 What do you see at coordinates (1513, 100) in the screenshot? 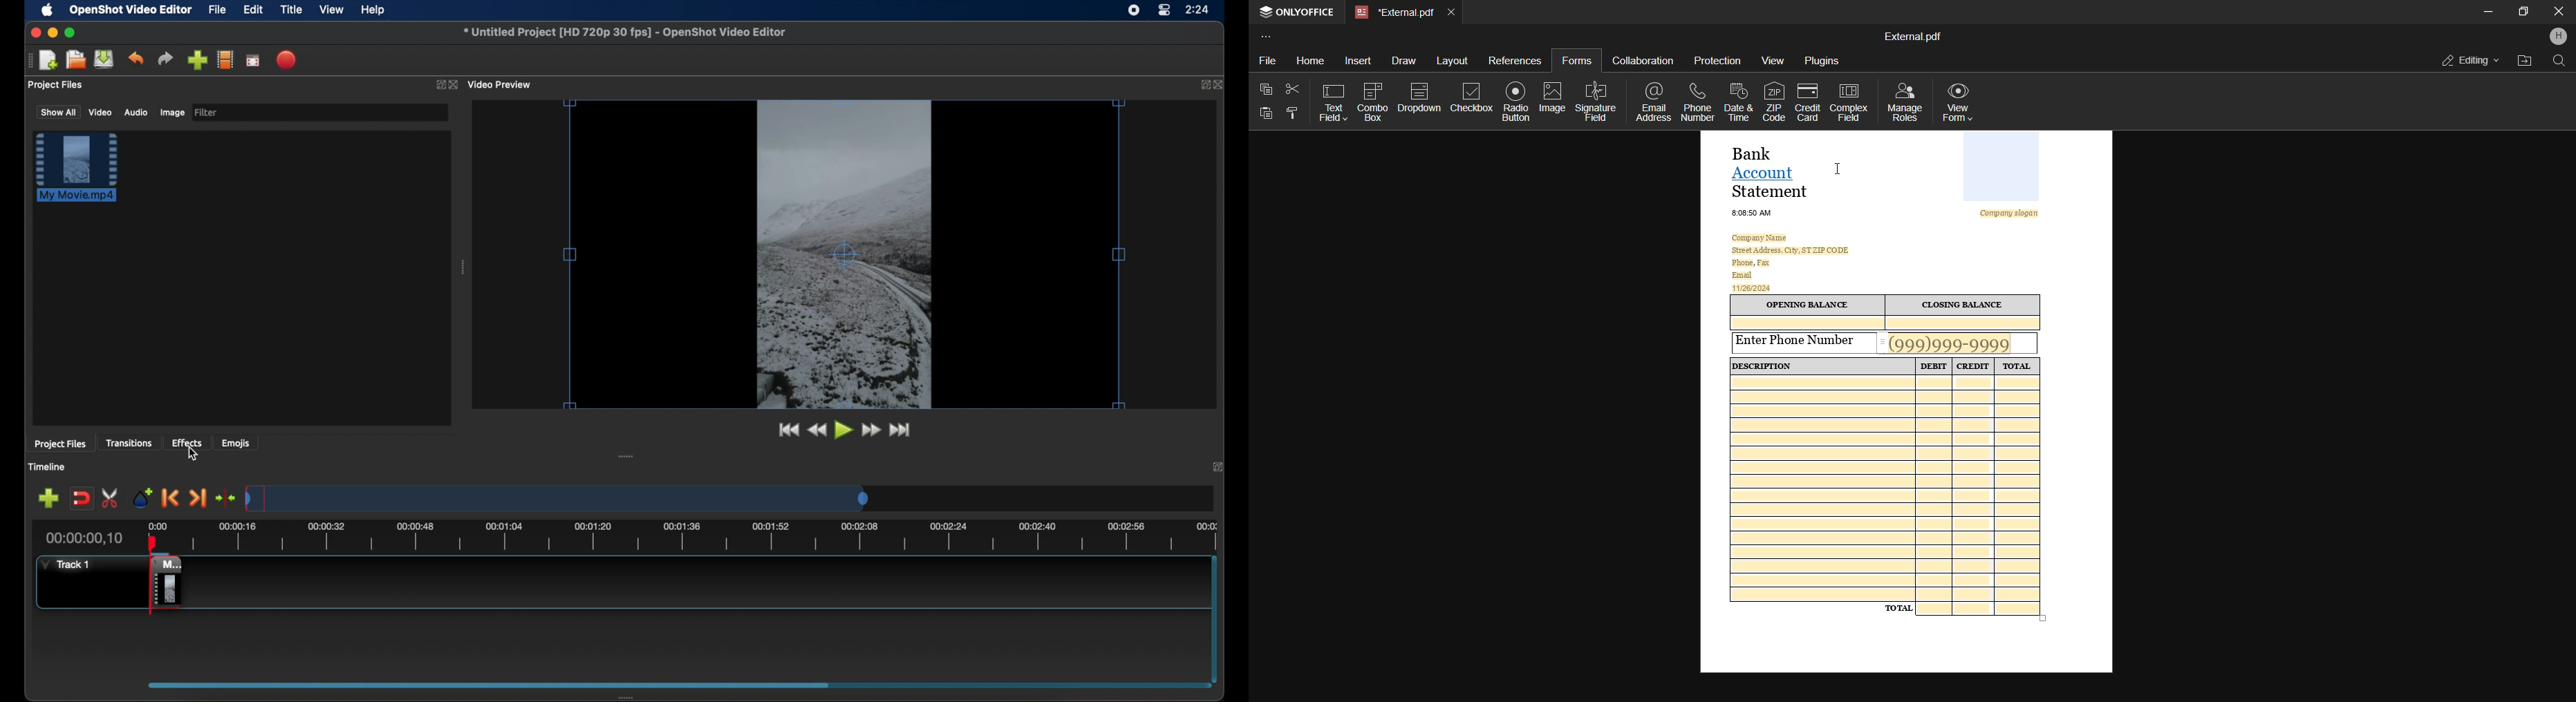
I see `radio button` at bounding box center [1513, 100].